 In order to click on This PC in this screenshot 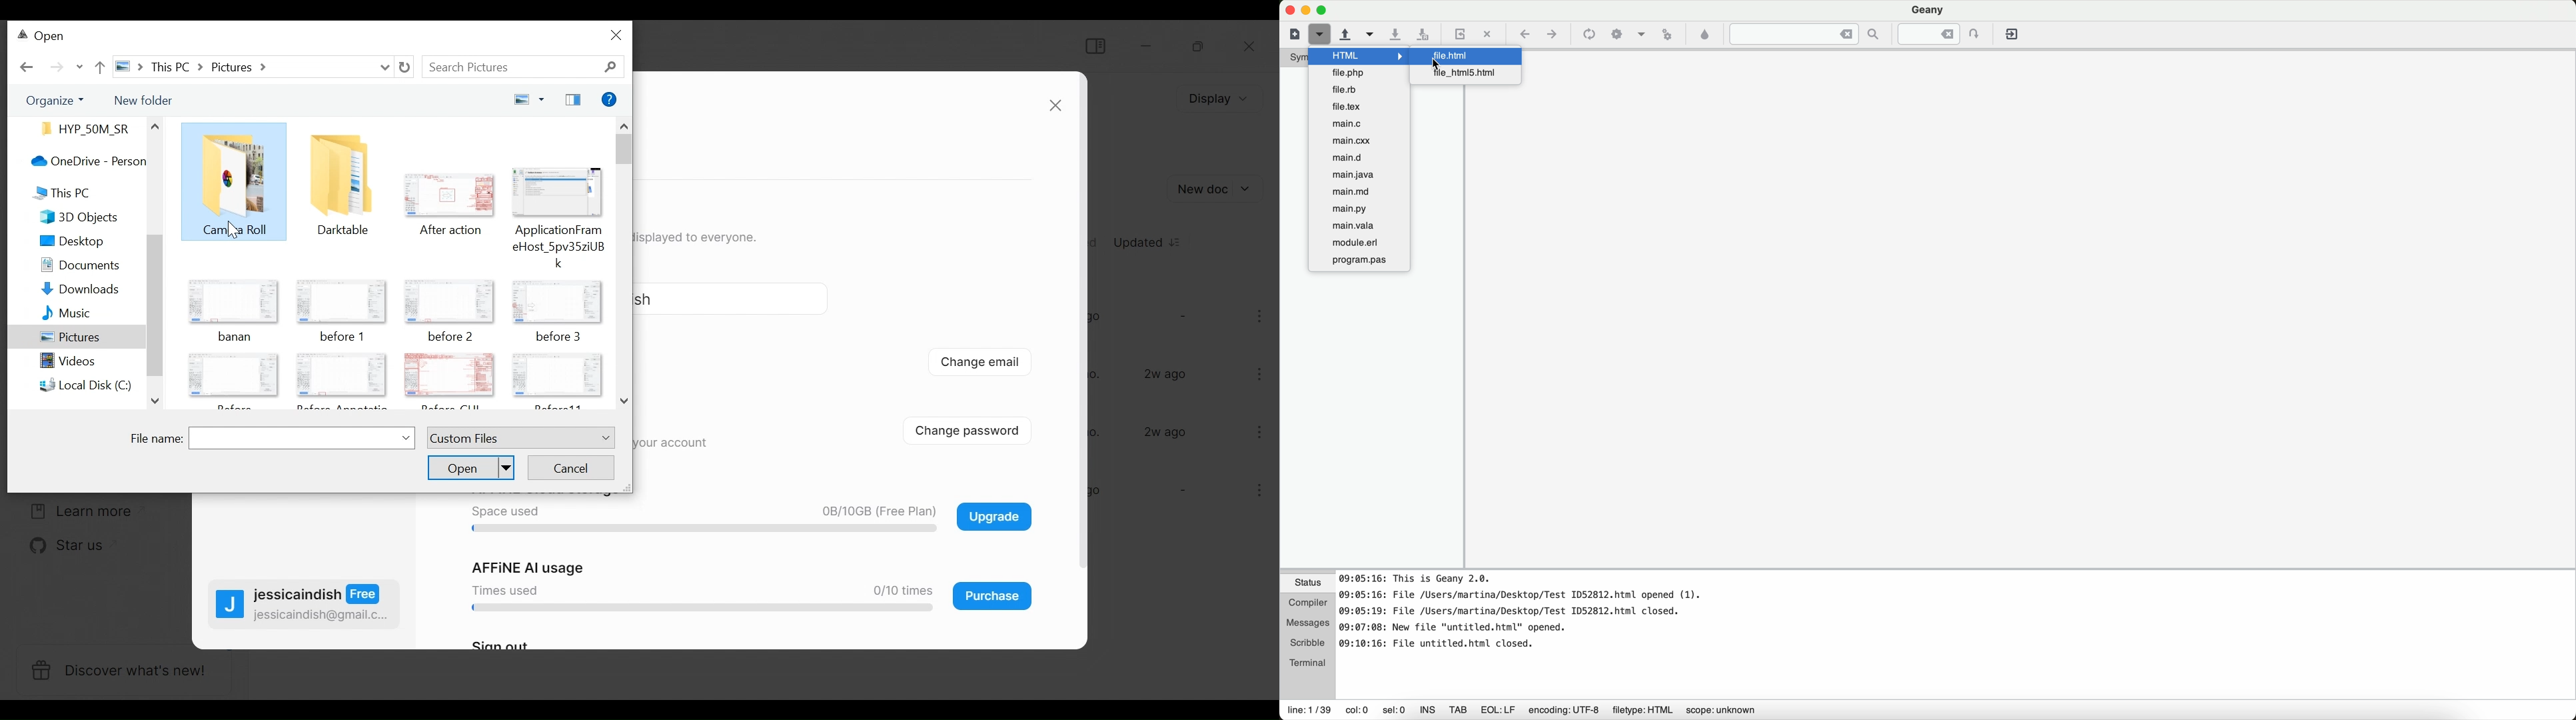, I will do `click(54, 191)`.